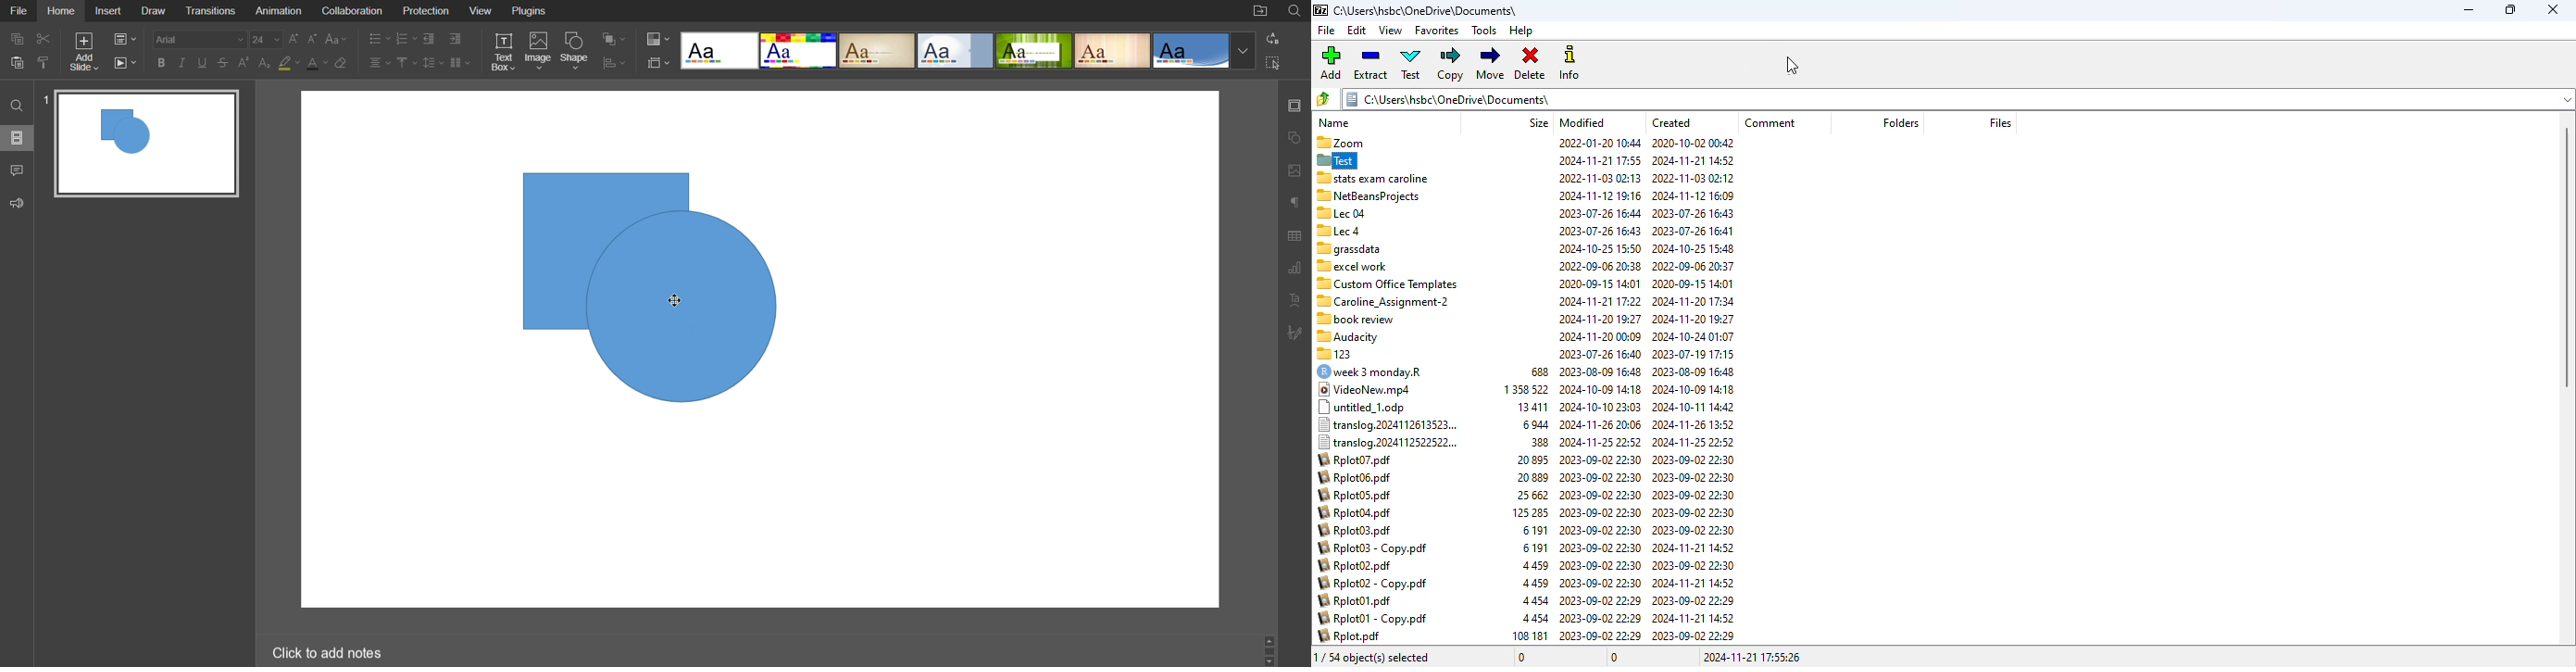  Describe the element at coordinates (1694, 319) in the screenshot. I see `2024-11-20 19:27` at that location.